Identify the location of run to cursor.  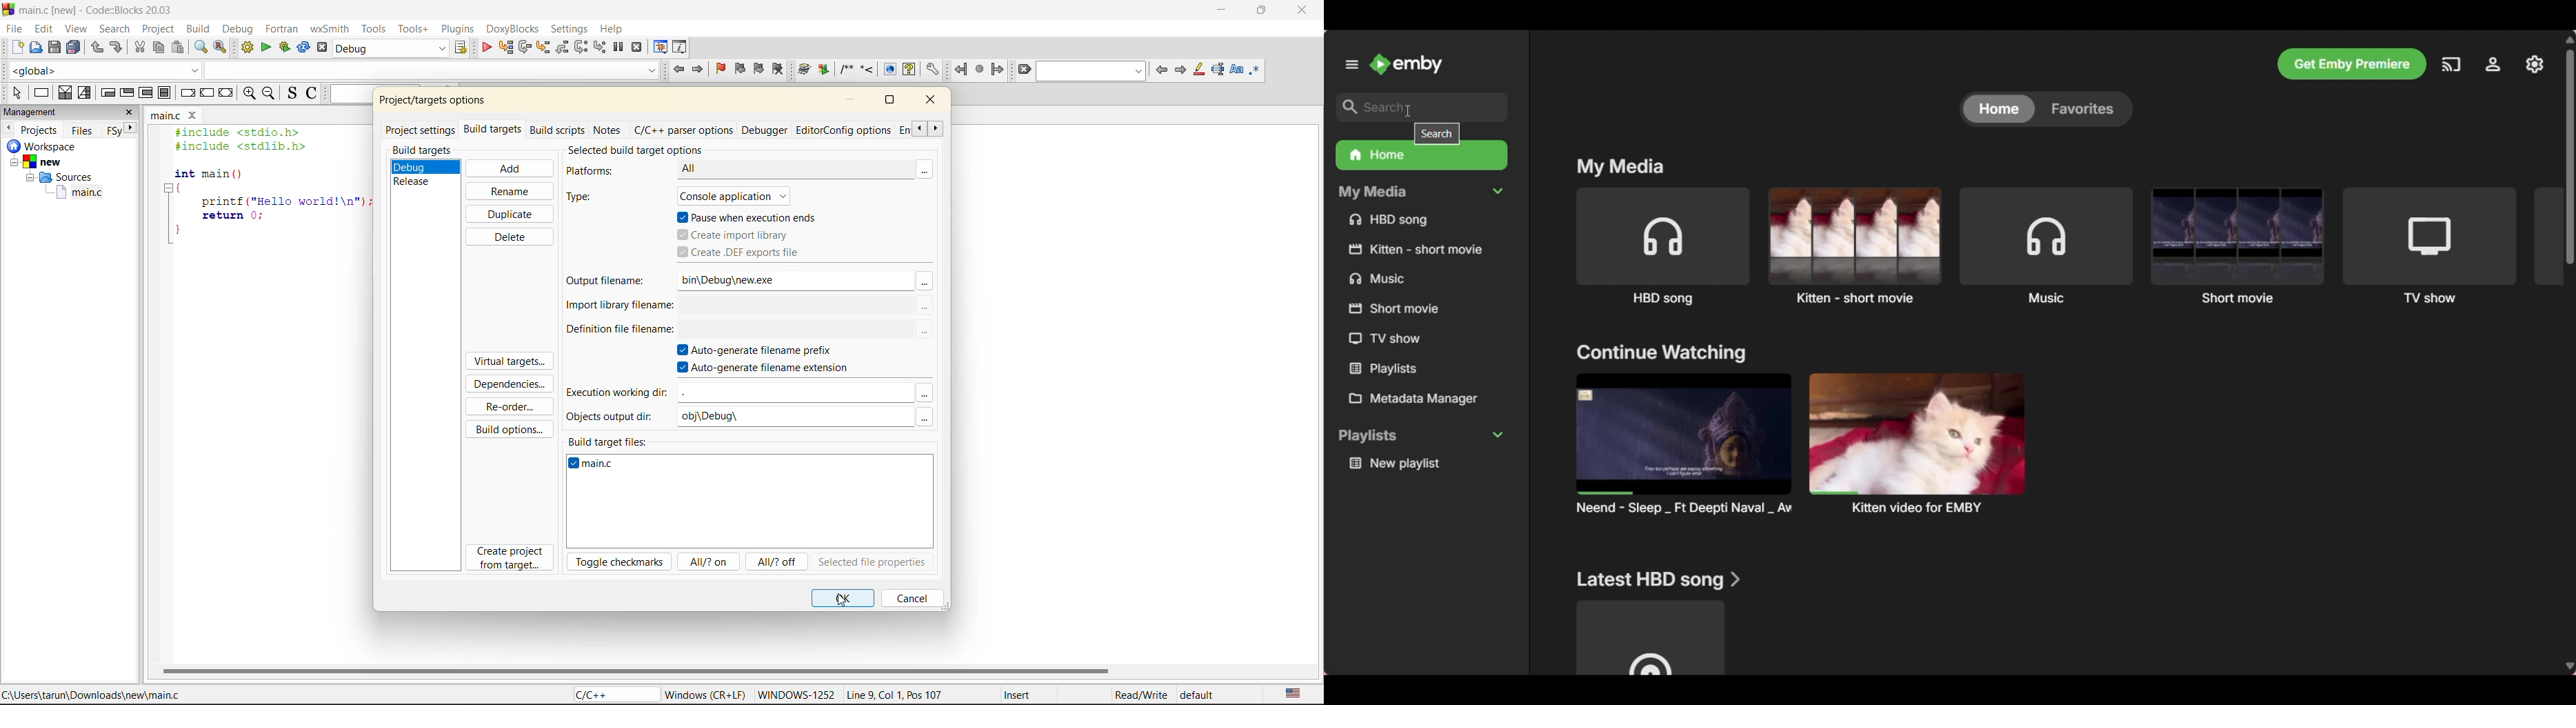
(507, 48).